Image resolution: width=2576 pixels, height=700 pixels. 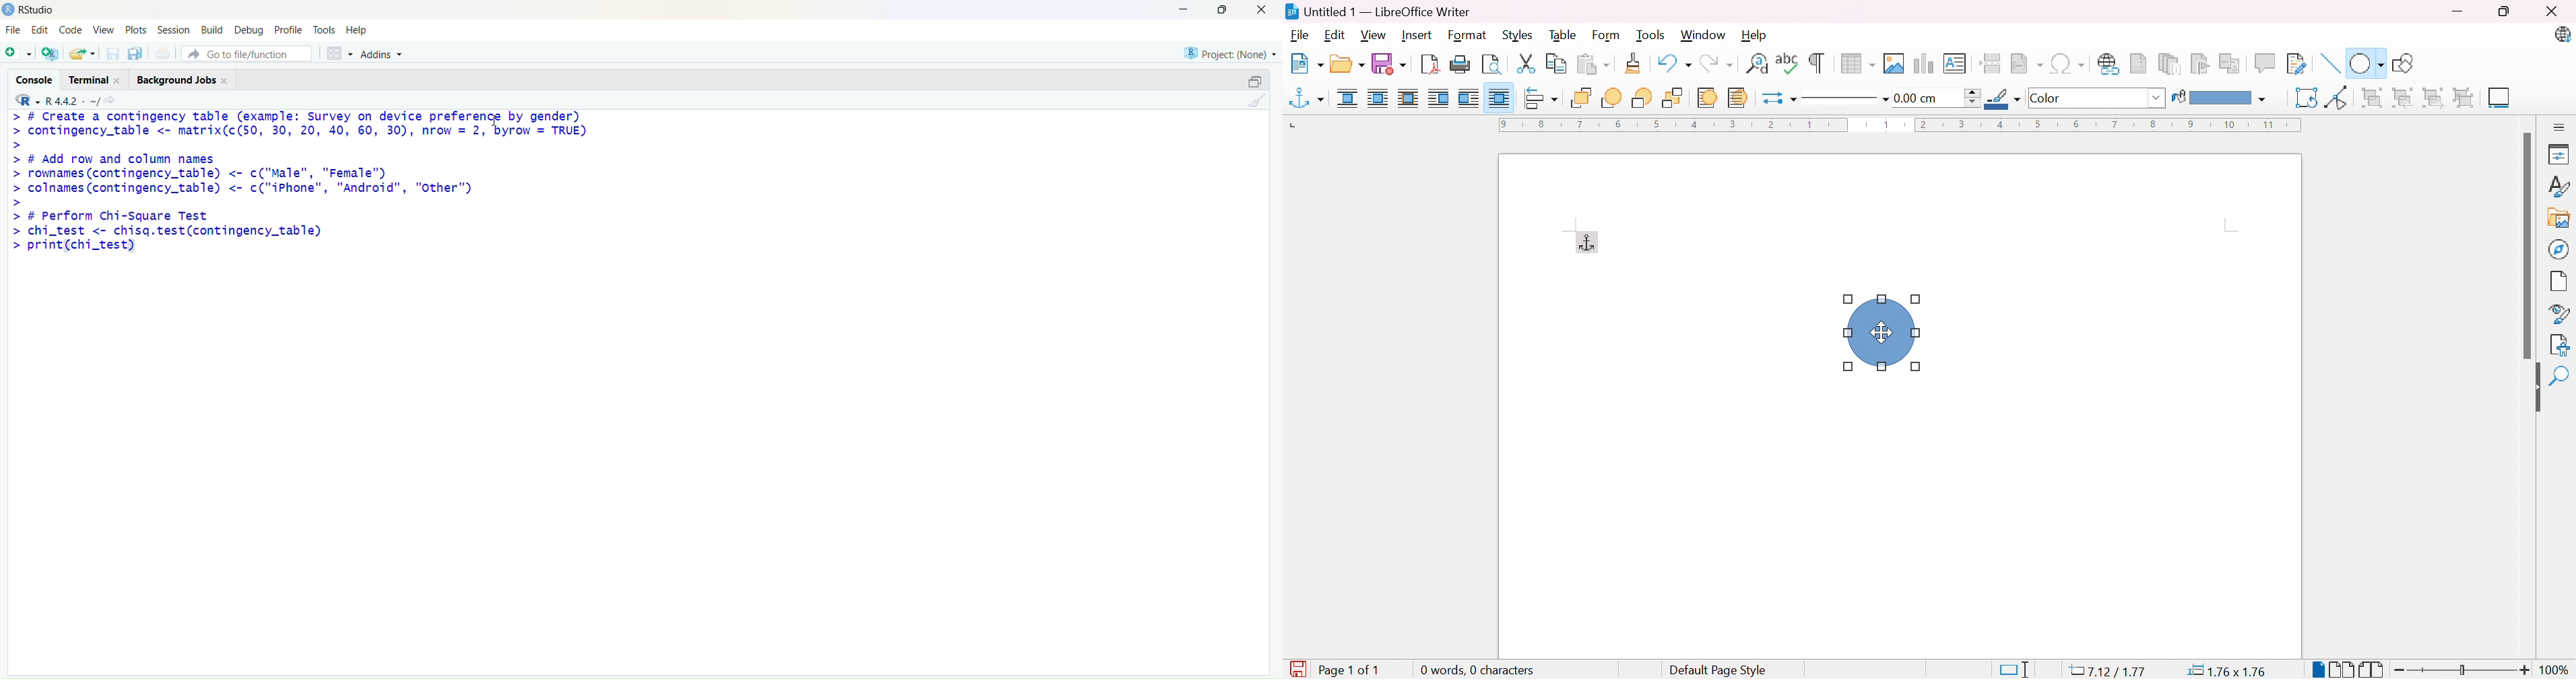 I want to click on Code, so click(x=71, y=29).